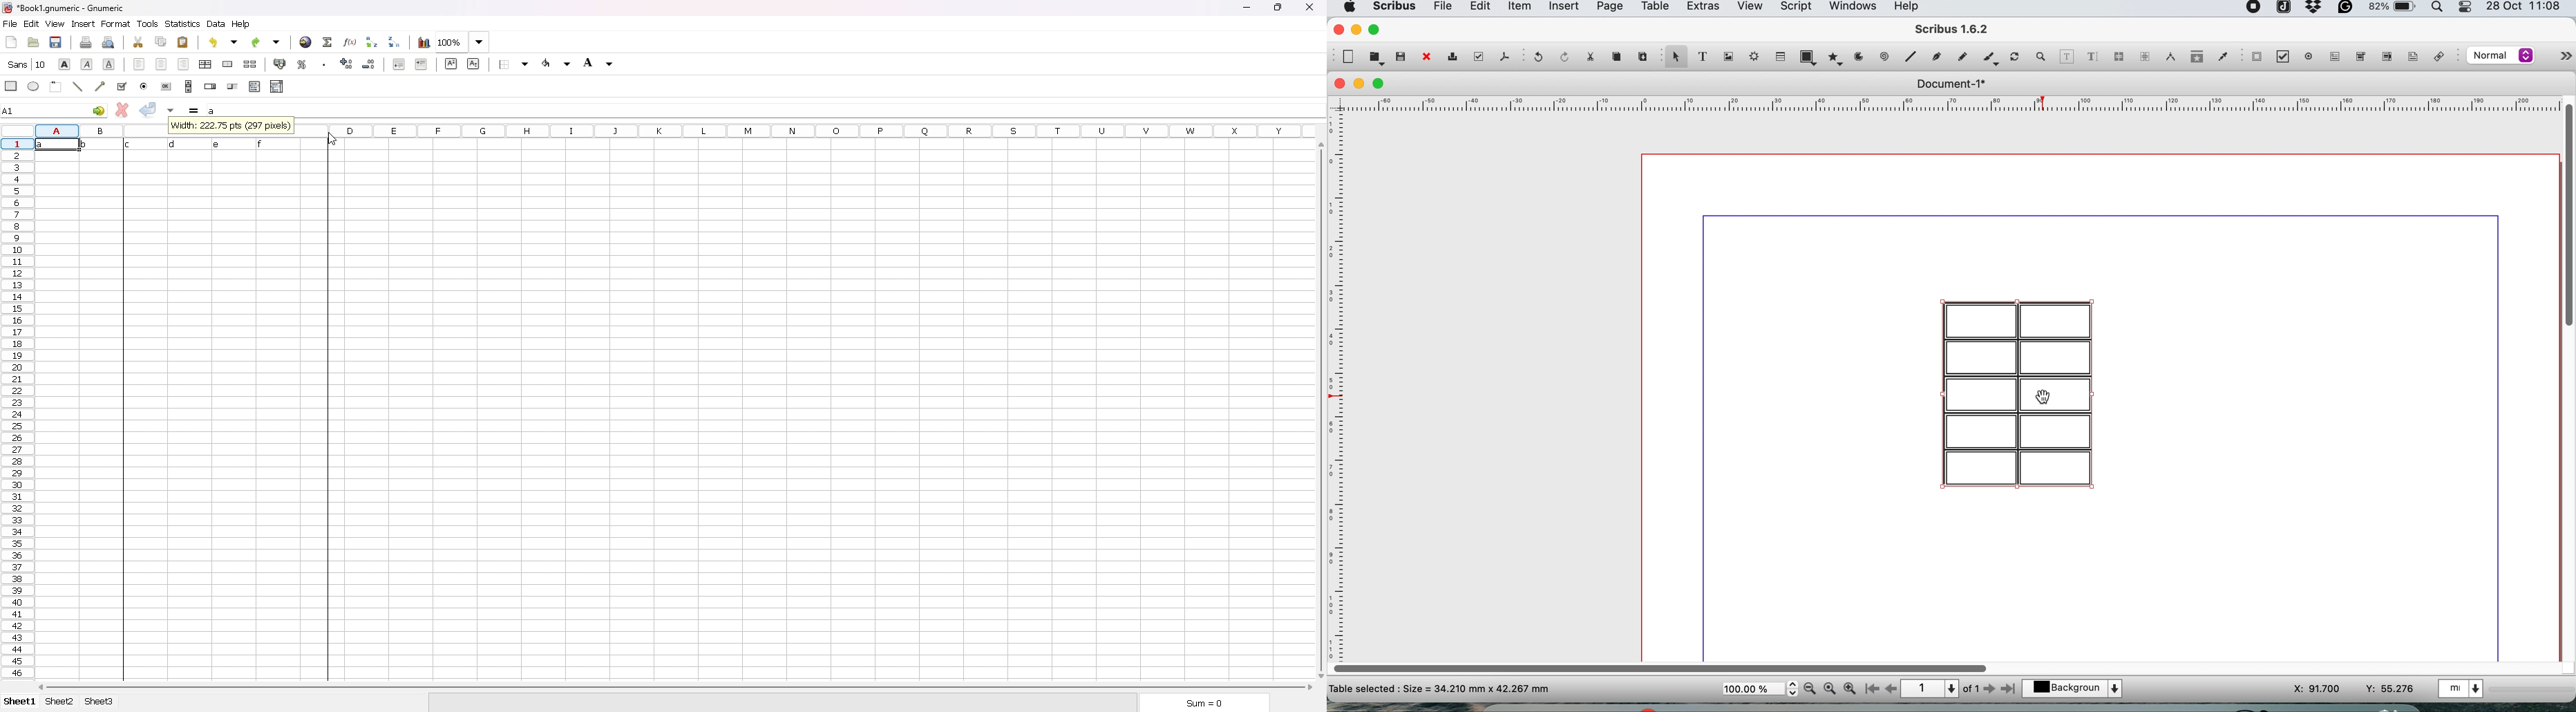 The image size is (2576, 728). What do you see at coordinates (55, 24) in the screenshot?
I see `view` at bounding box center [55, 24].